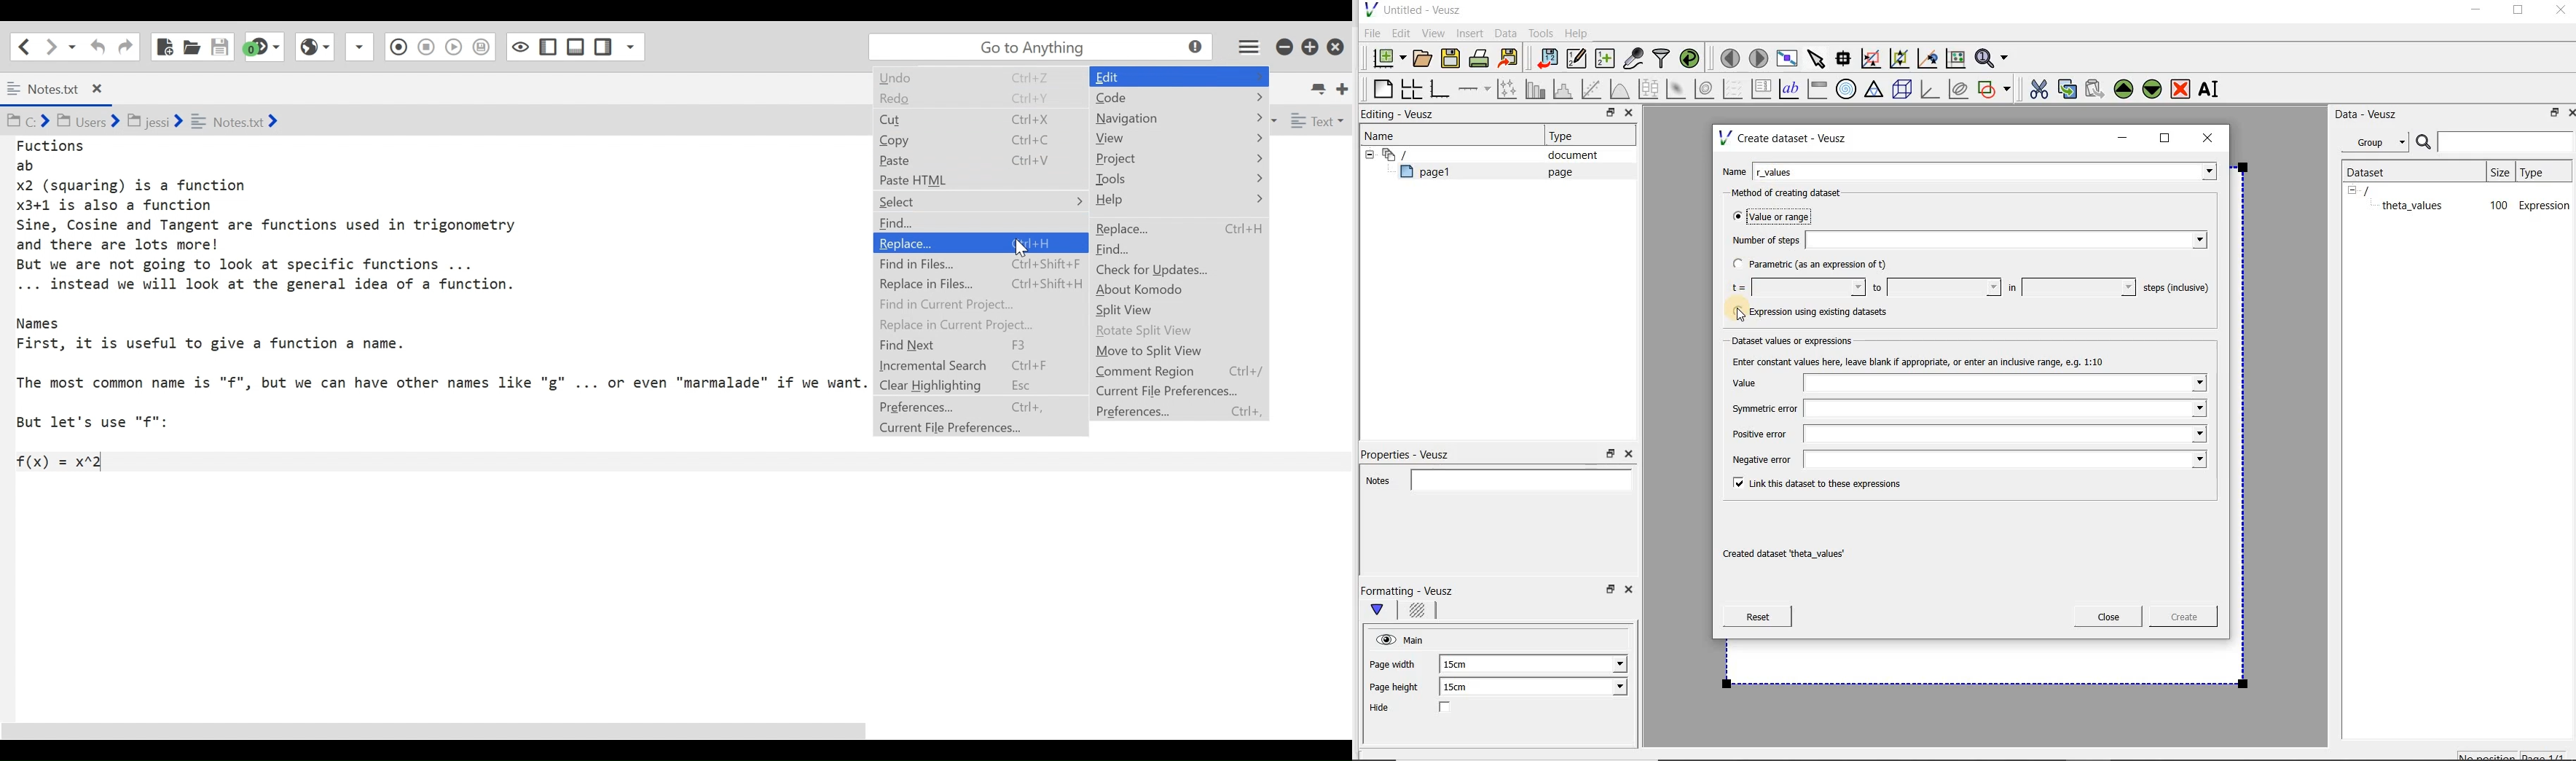 The image size is (2576, 784). Describe the element at coordinates (1875, 90) in the screenshot. I see `ternary graph` at that location.